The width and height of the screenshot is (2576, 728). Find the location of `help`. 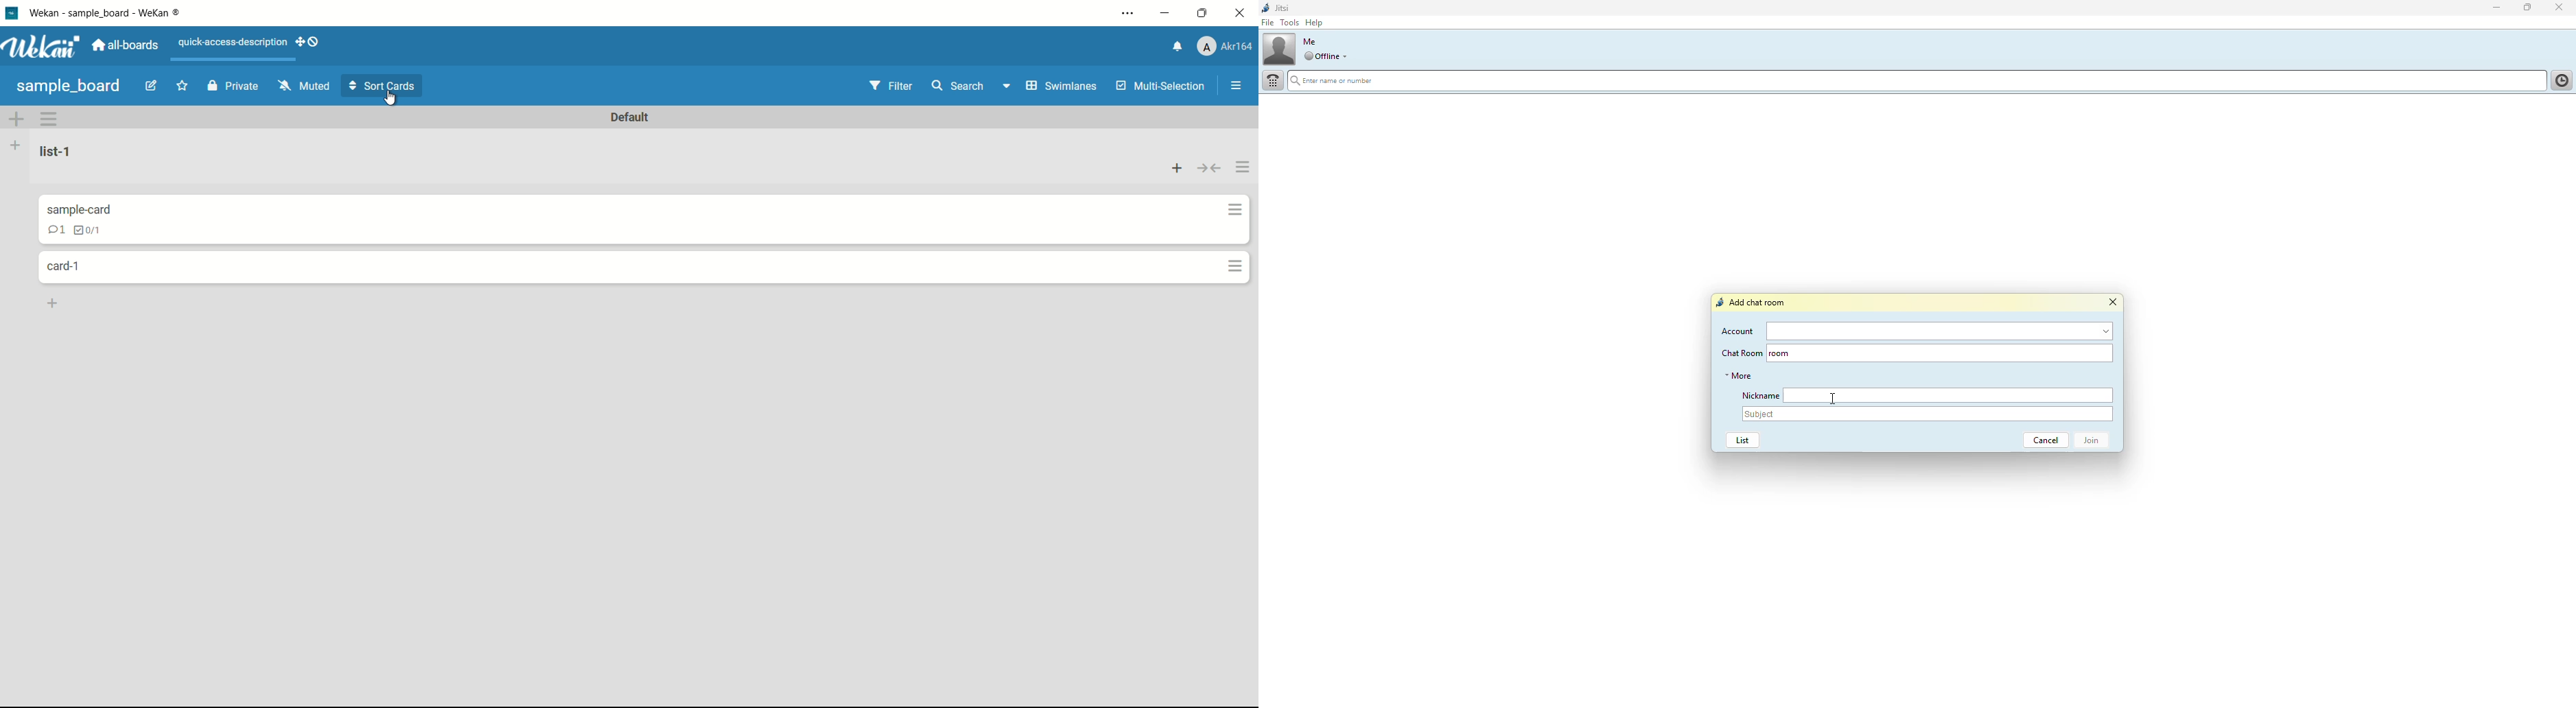

help is located at coordinates (1317, 23).